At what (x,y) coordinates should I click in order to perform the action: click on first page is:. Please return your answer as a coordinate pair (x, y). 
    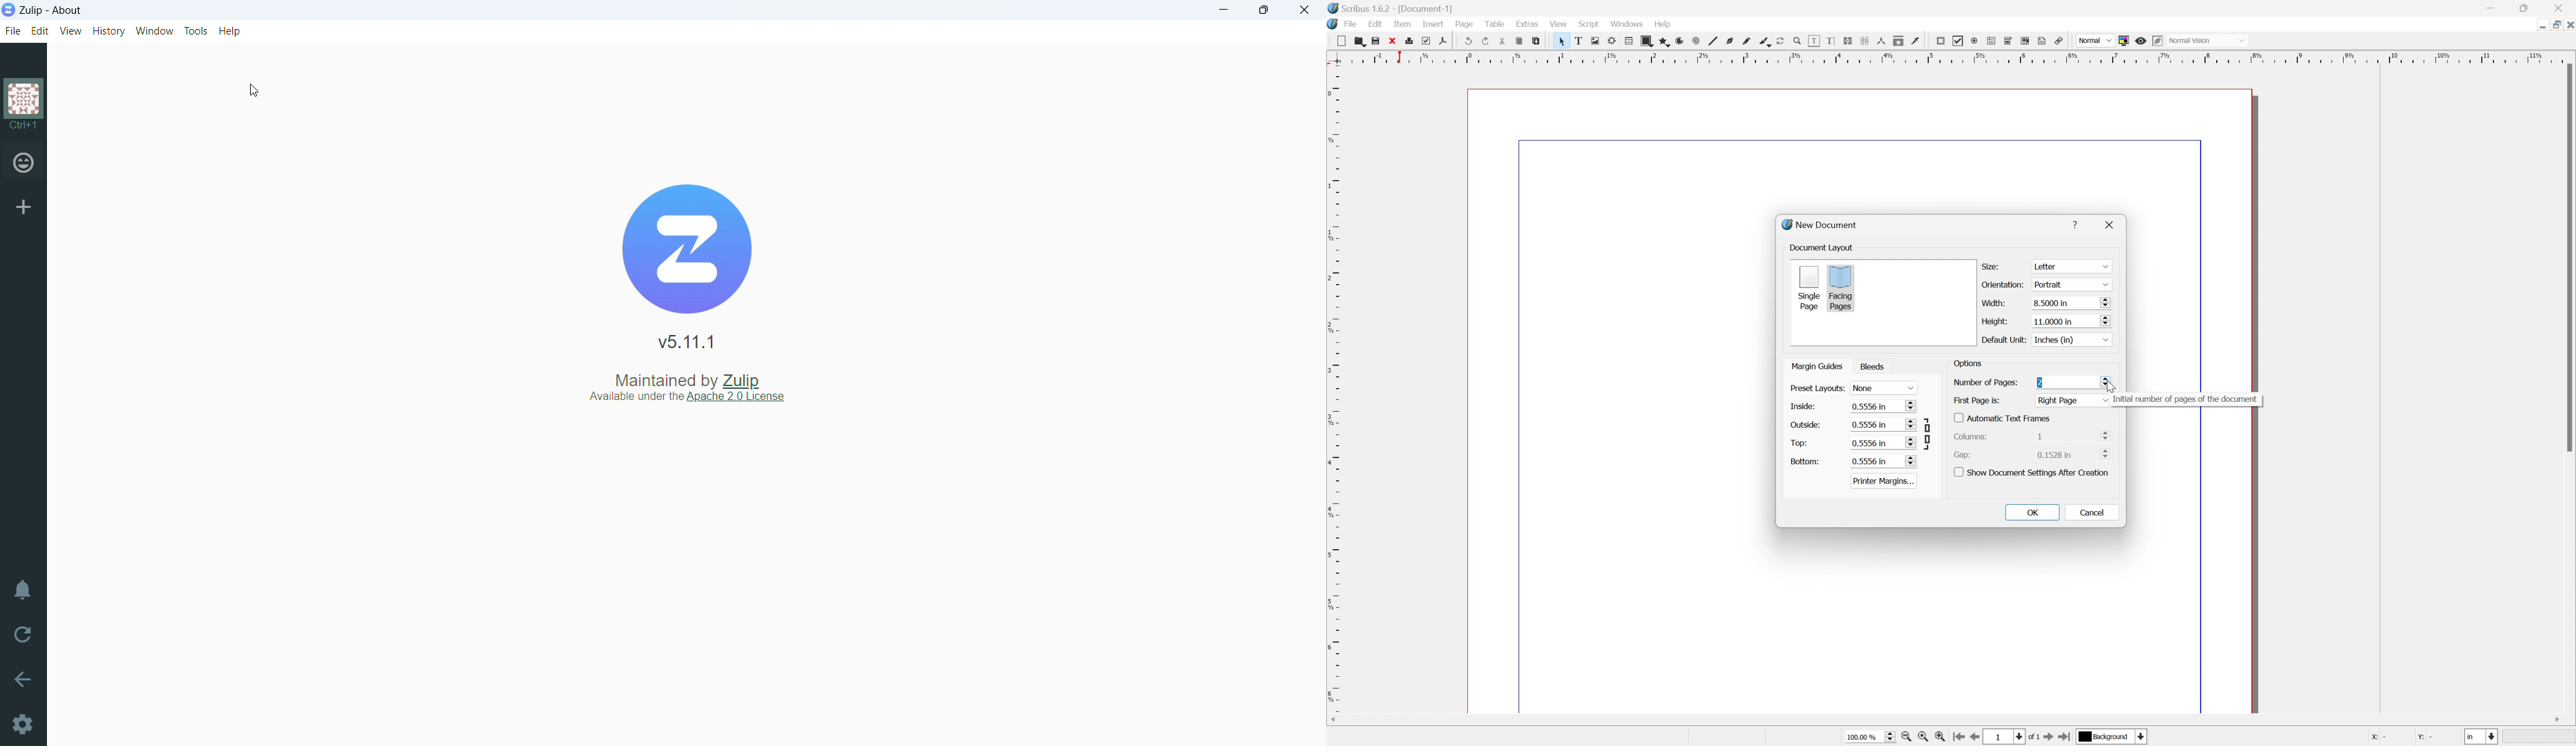
    Looking at the image, I should click on (1977, 400).